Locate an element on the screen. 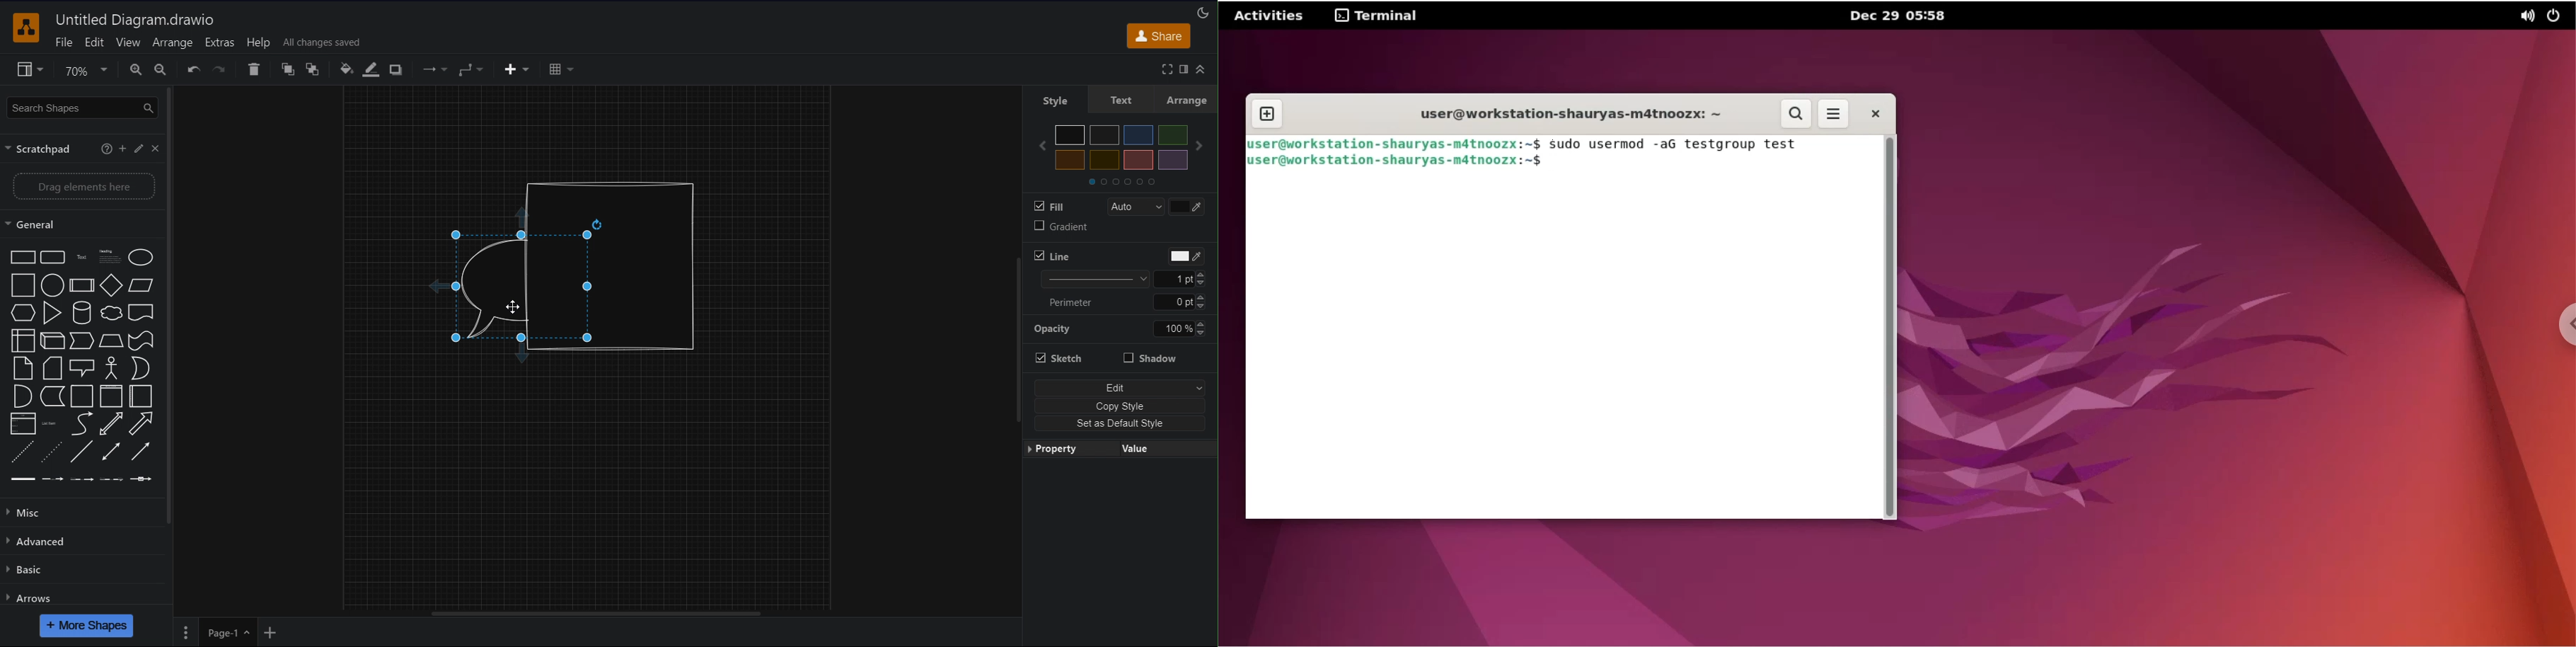 Image resolution: width=2576 pixels, height=672 pixels. Color sets is located at coordinates (1121, 181).